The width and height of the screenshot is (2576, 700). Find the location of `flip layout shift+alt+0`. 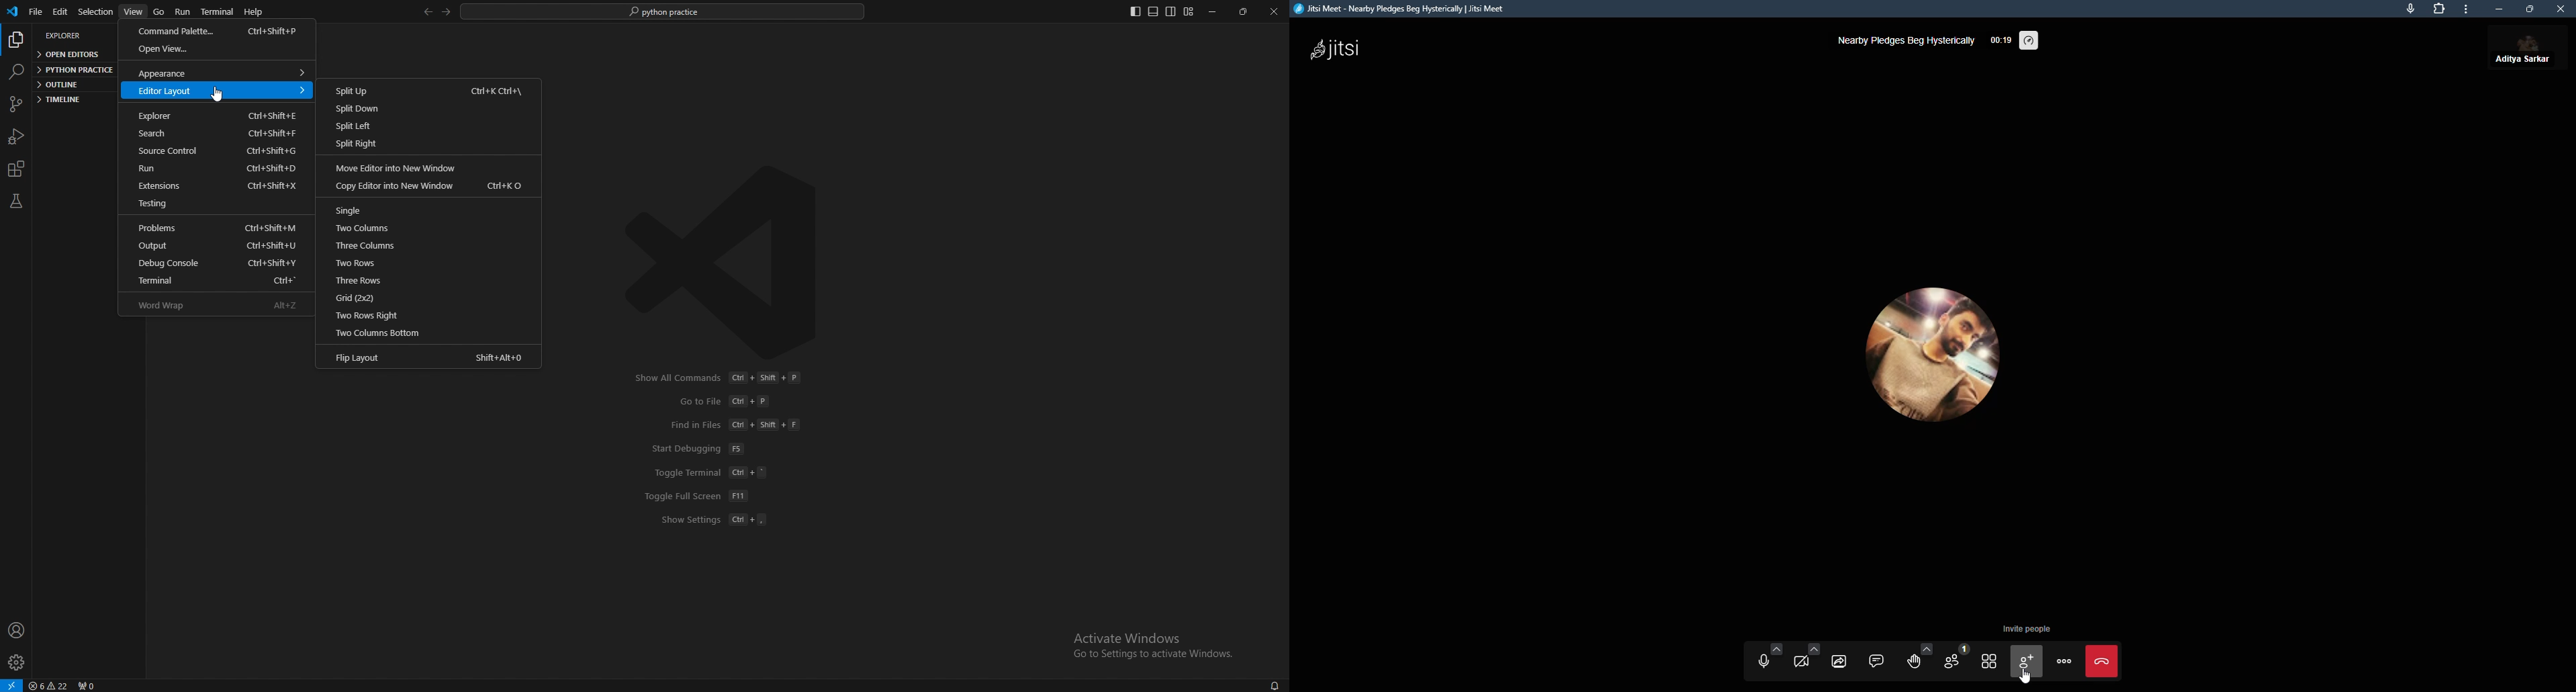

flip layout shift+alt+0 is located at coordinates (427, 357).